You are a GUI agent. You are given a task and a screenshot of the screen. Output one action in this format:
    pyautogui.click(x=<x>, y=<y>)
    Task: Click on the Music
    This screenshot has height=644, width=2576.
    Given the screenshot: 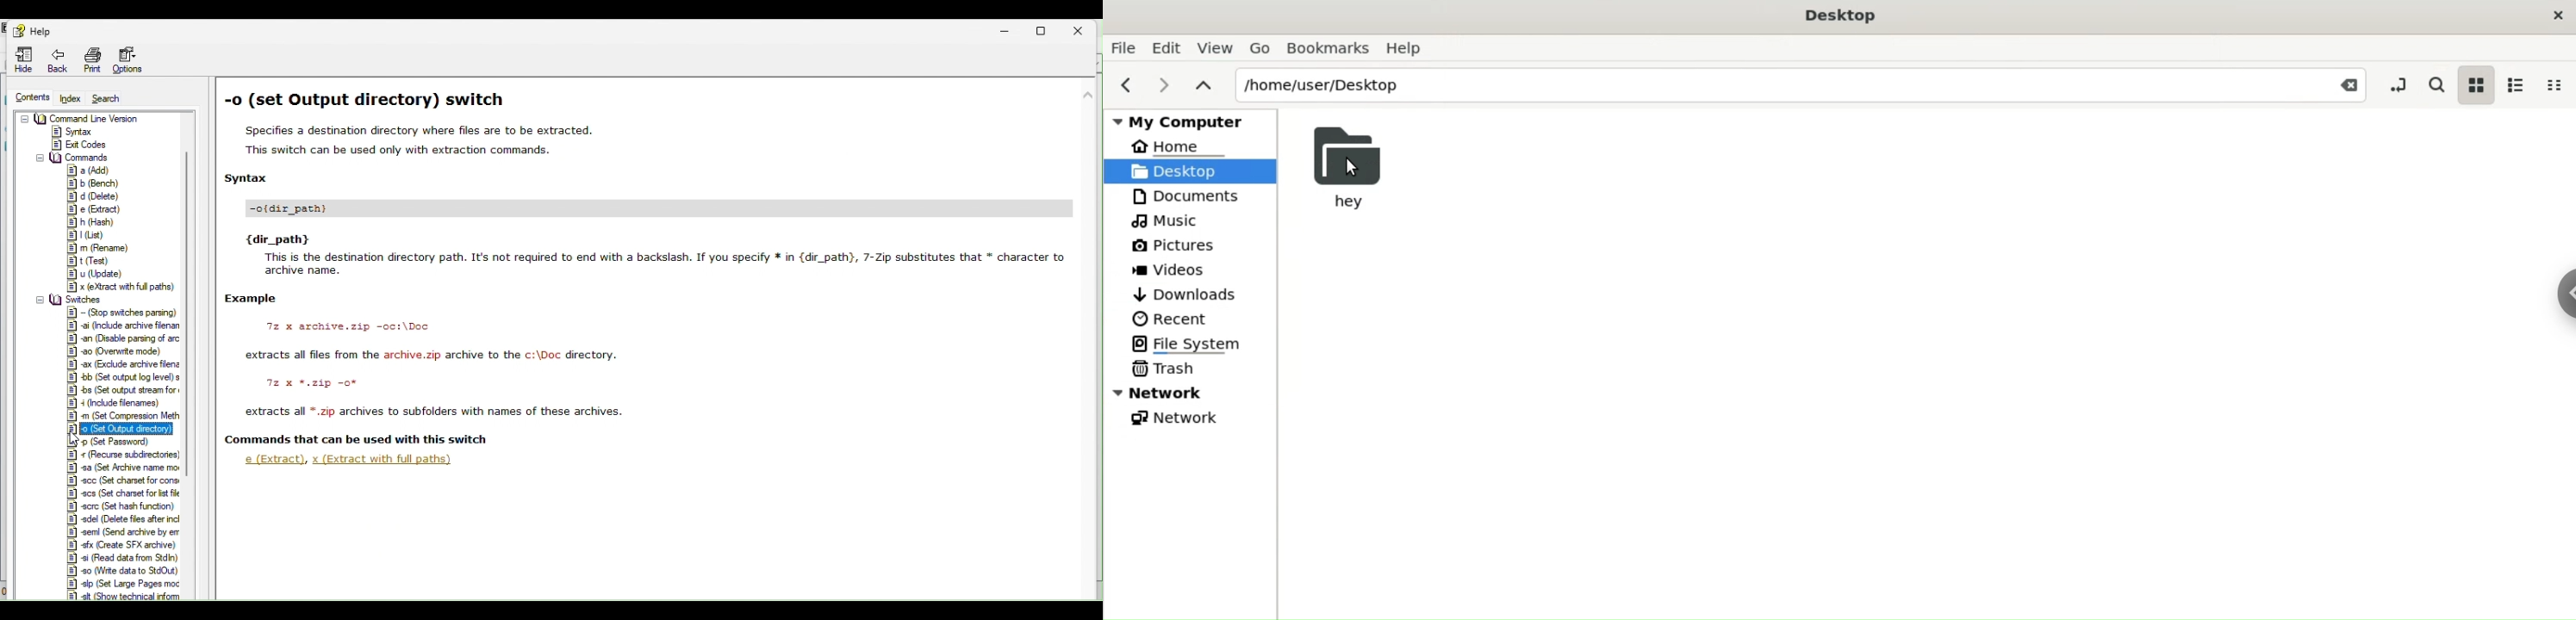 What is the action you would take?
    pyautogui.click(x=1169, y=220)
    